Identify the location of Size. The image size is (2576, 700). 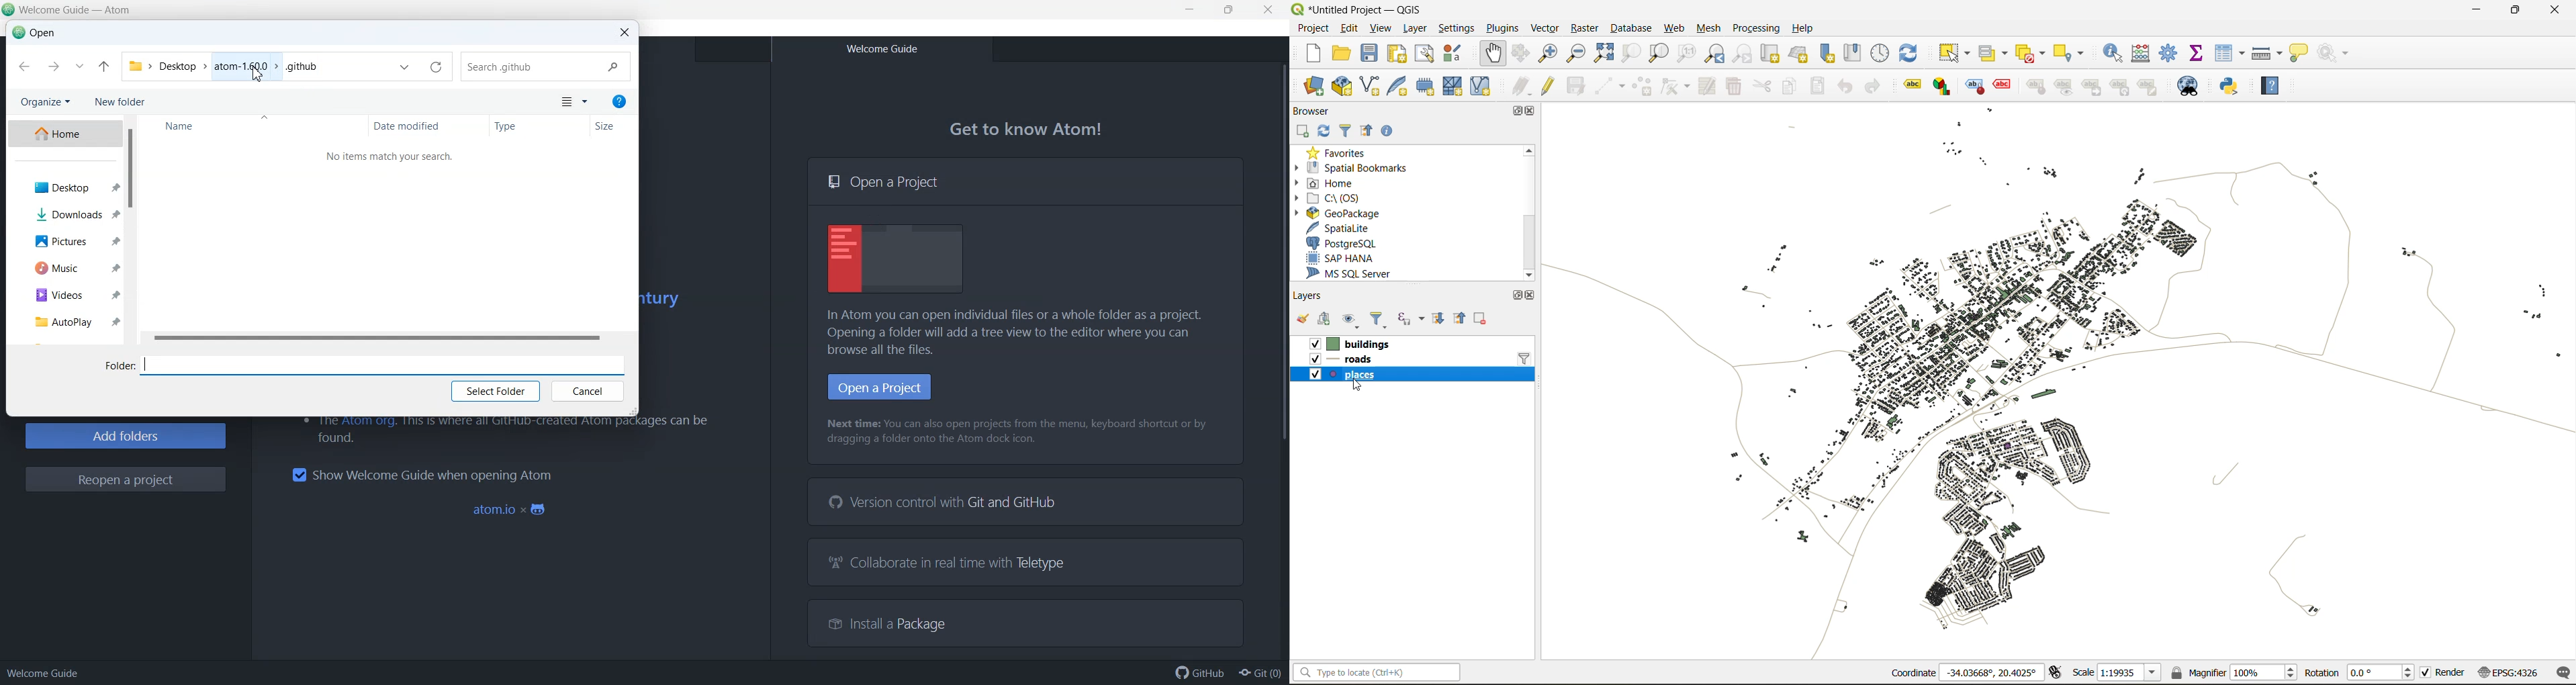
(612, 127).